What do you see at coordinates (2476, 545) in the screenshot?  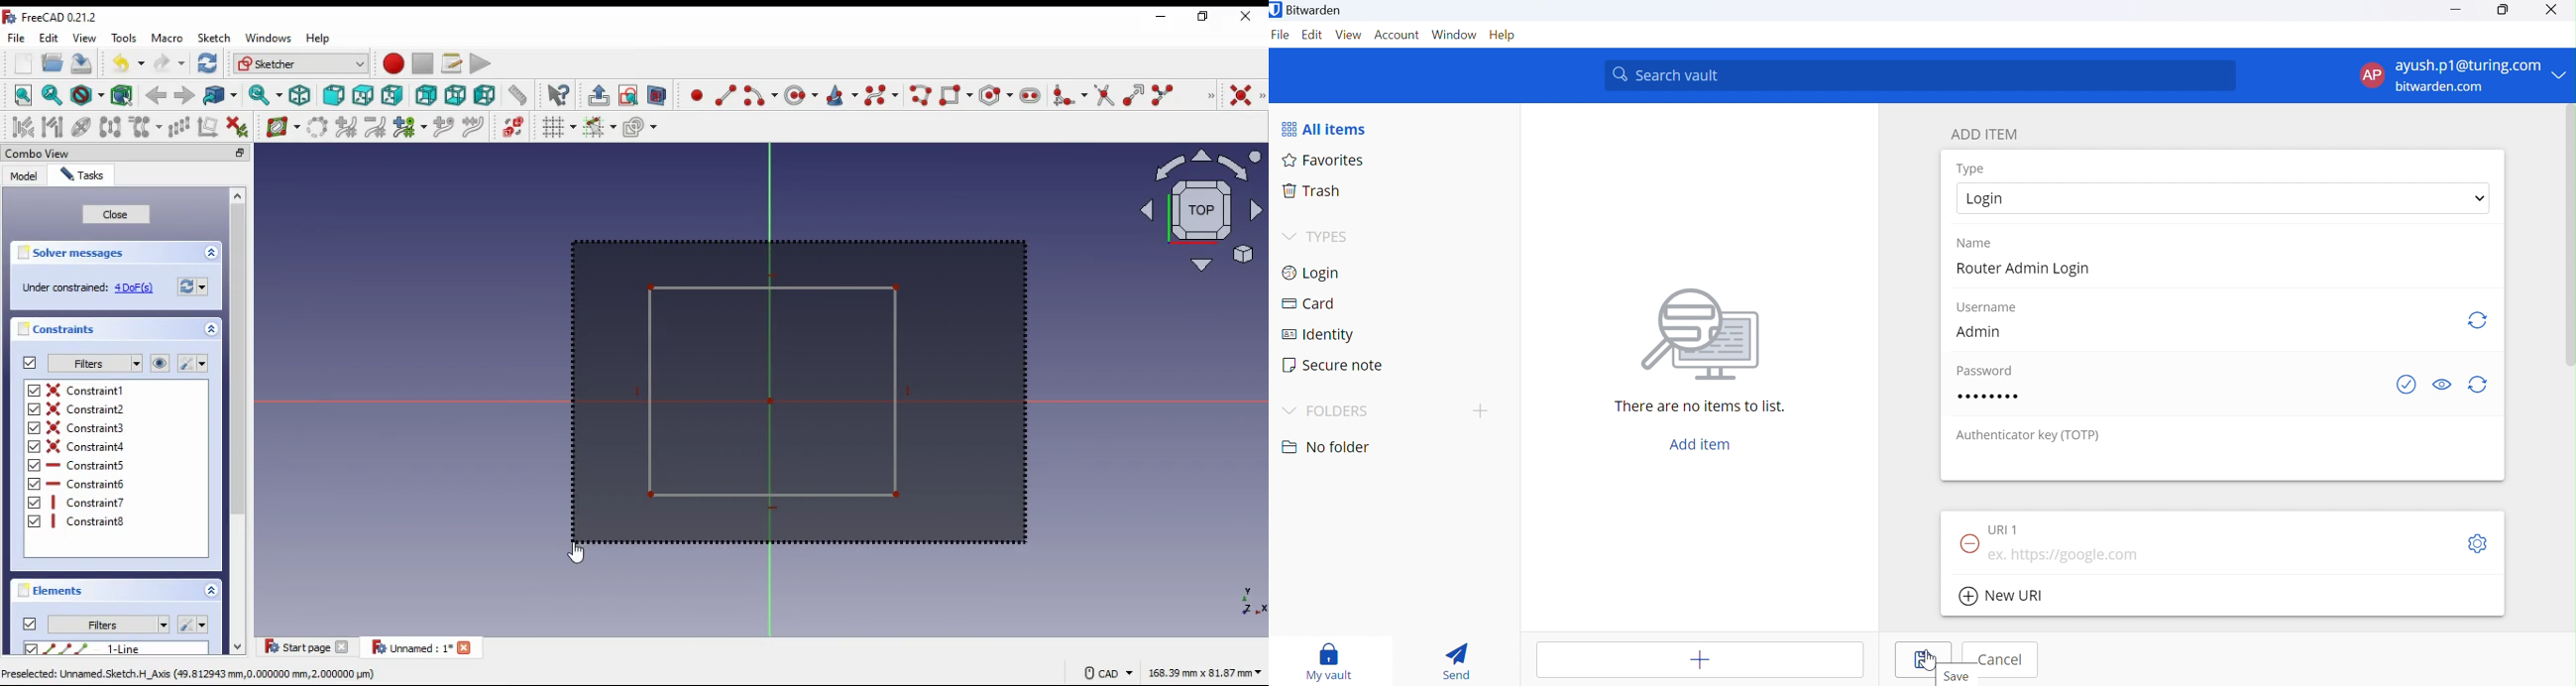 I see `S` at bounding box center [2476, 545].